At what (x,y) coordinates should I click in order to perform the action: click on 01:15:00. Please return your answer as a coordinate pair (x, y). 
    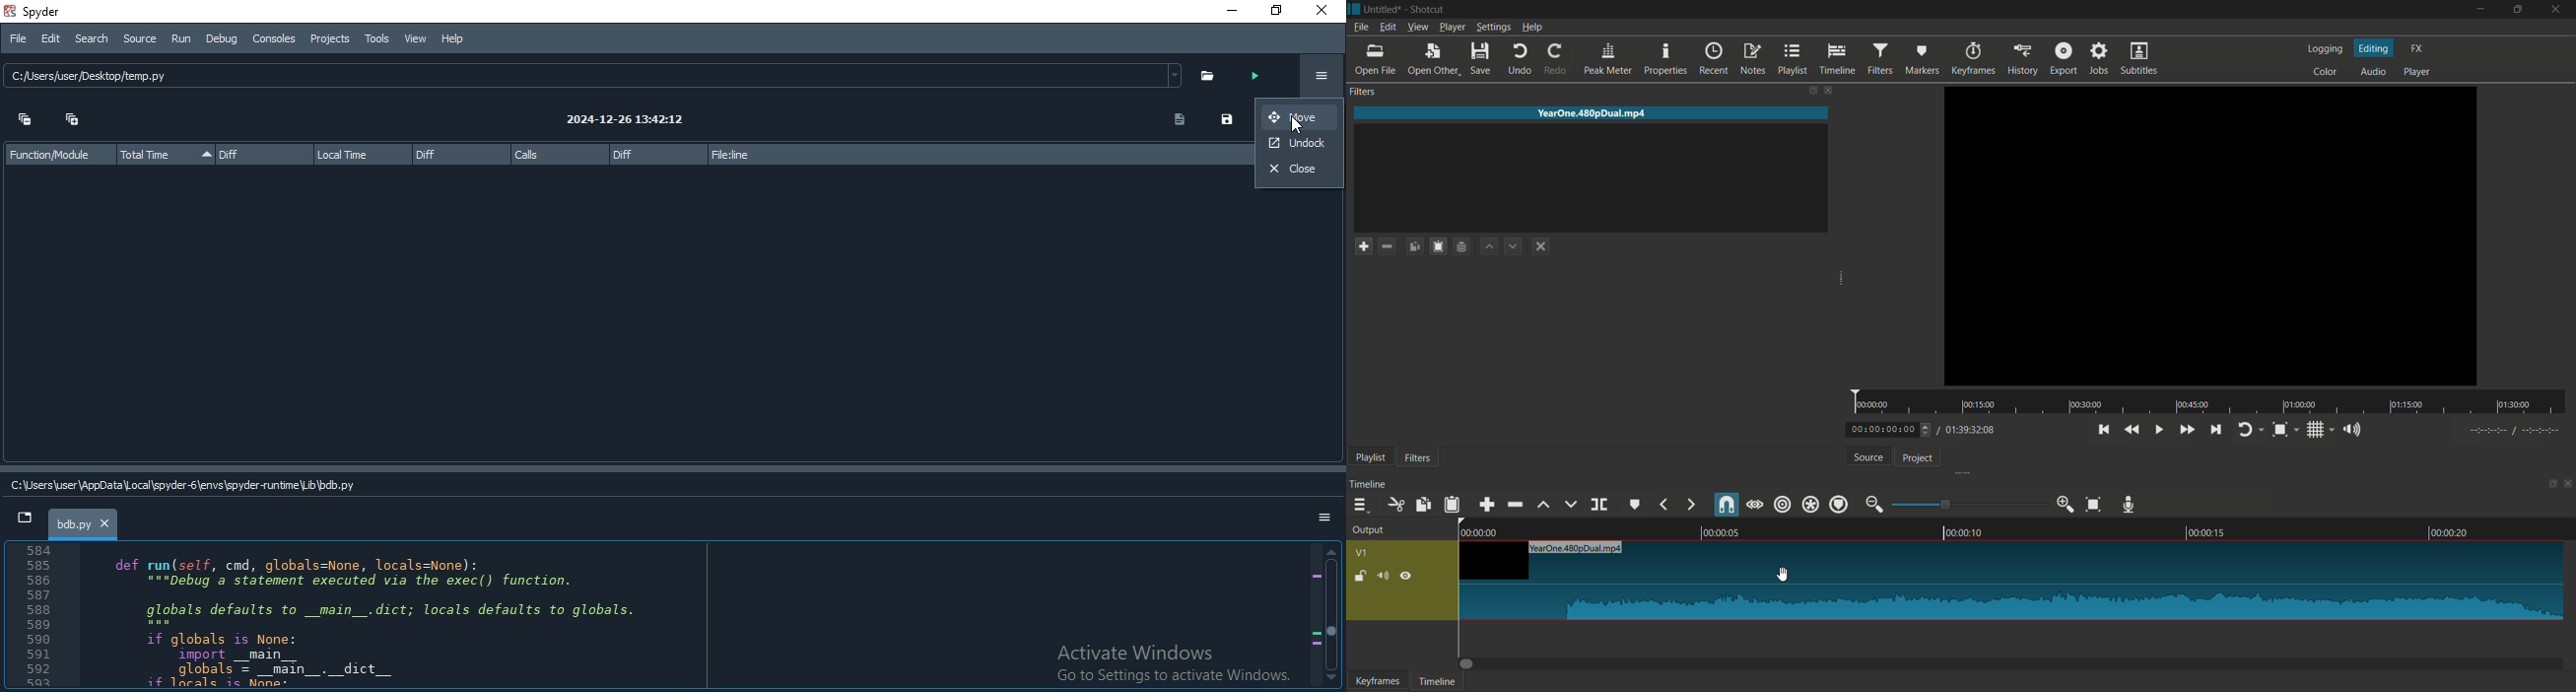
    Looking at the image, I should click on (2406, 405).